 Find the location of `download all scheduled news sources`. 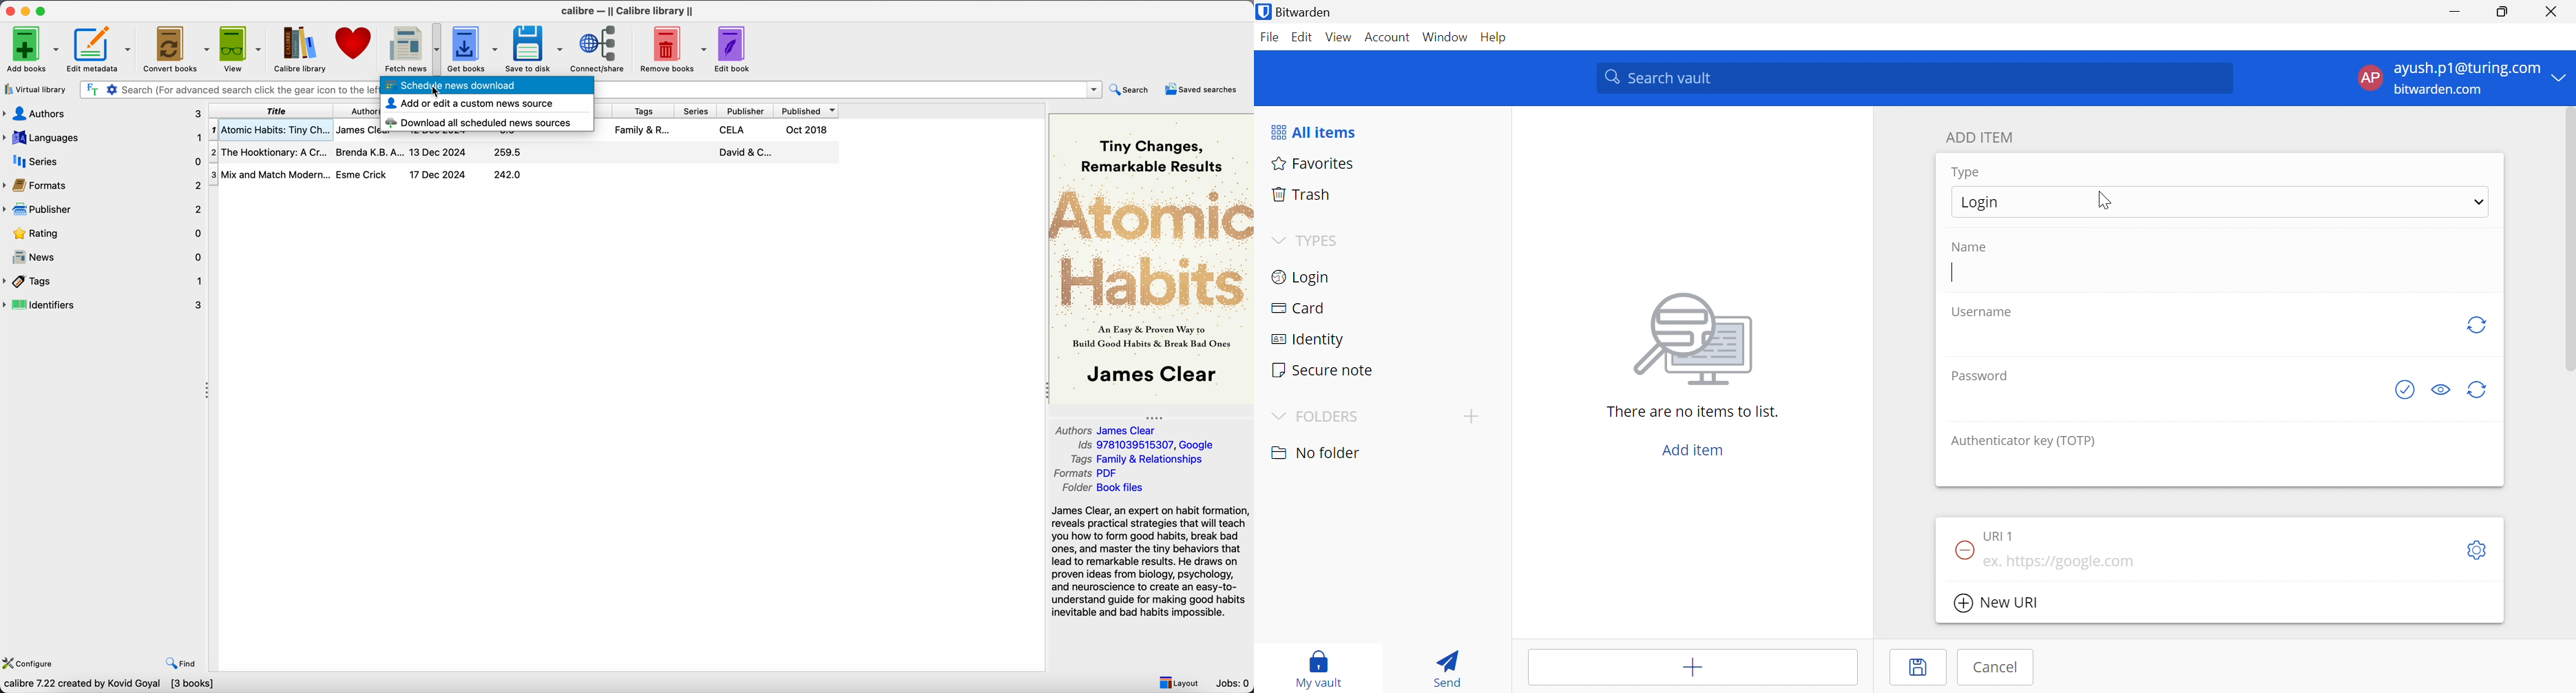

download all scheduled news sources is located at coordinates (481, 121).